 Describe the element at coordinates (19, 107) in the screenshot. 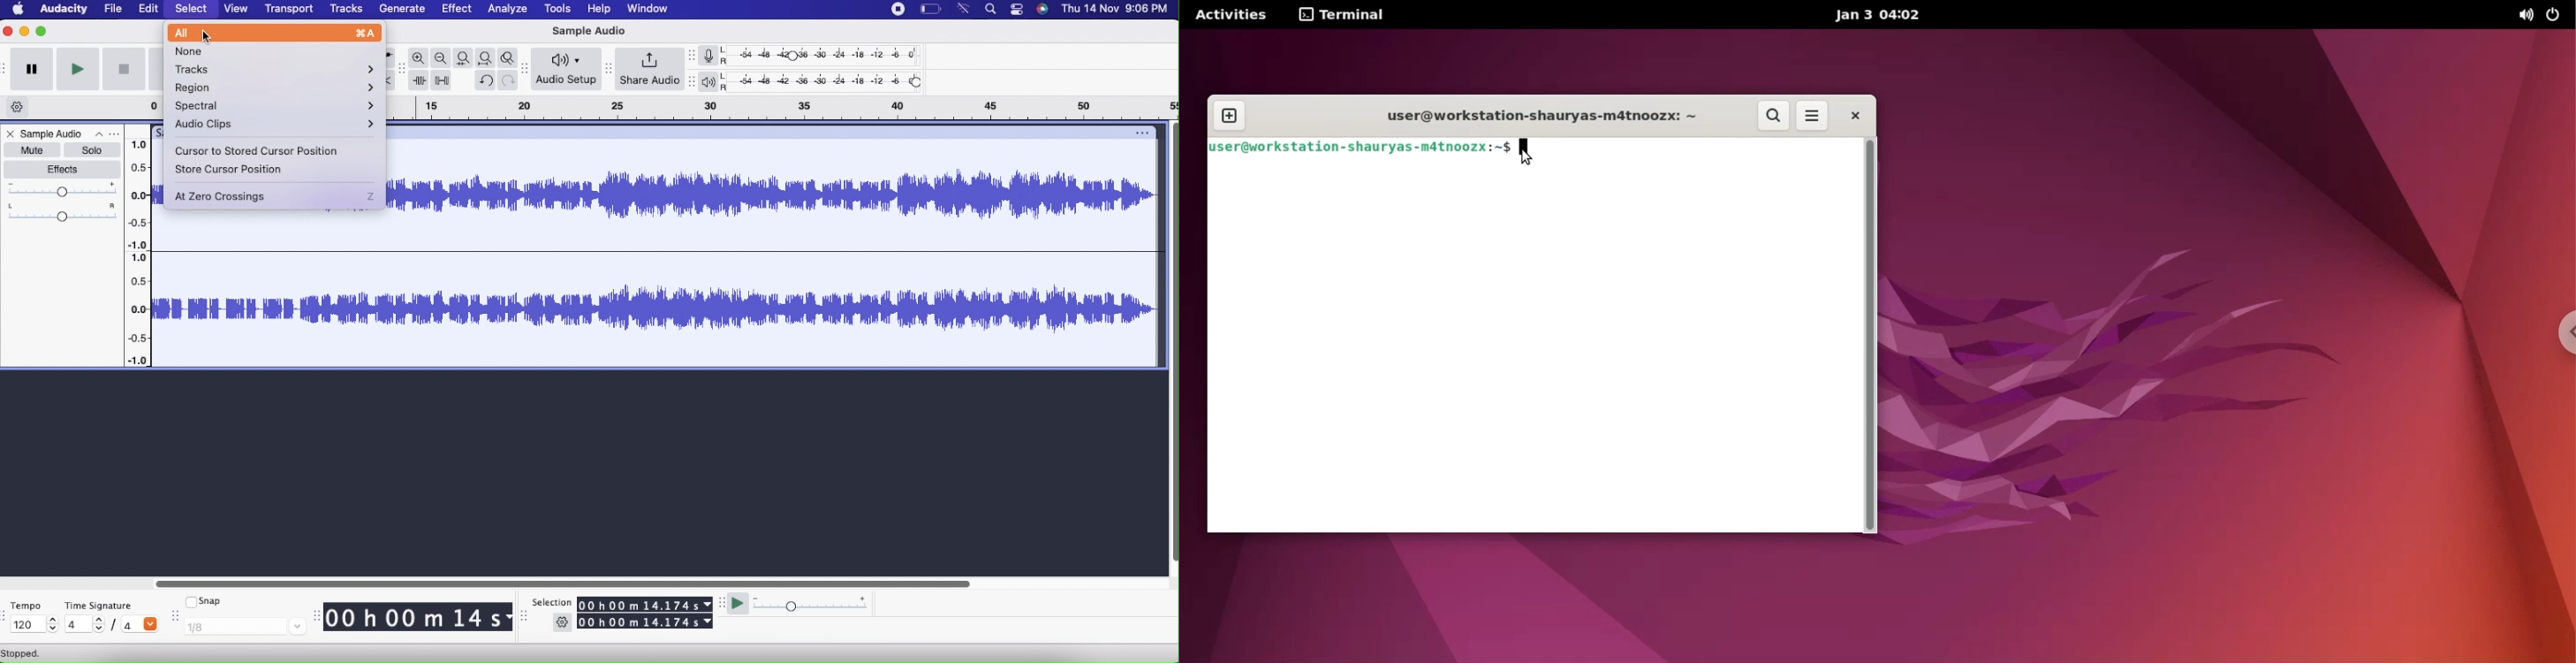

I see `Timeline options` at that location.